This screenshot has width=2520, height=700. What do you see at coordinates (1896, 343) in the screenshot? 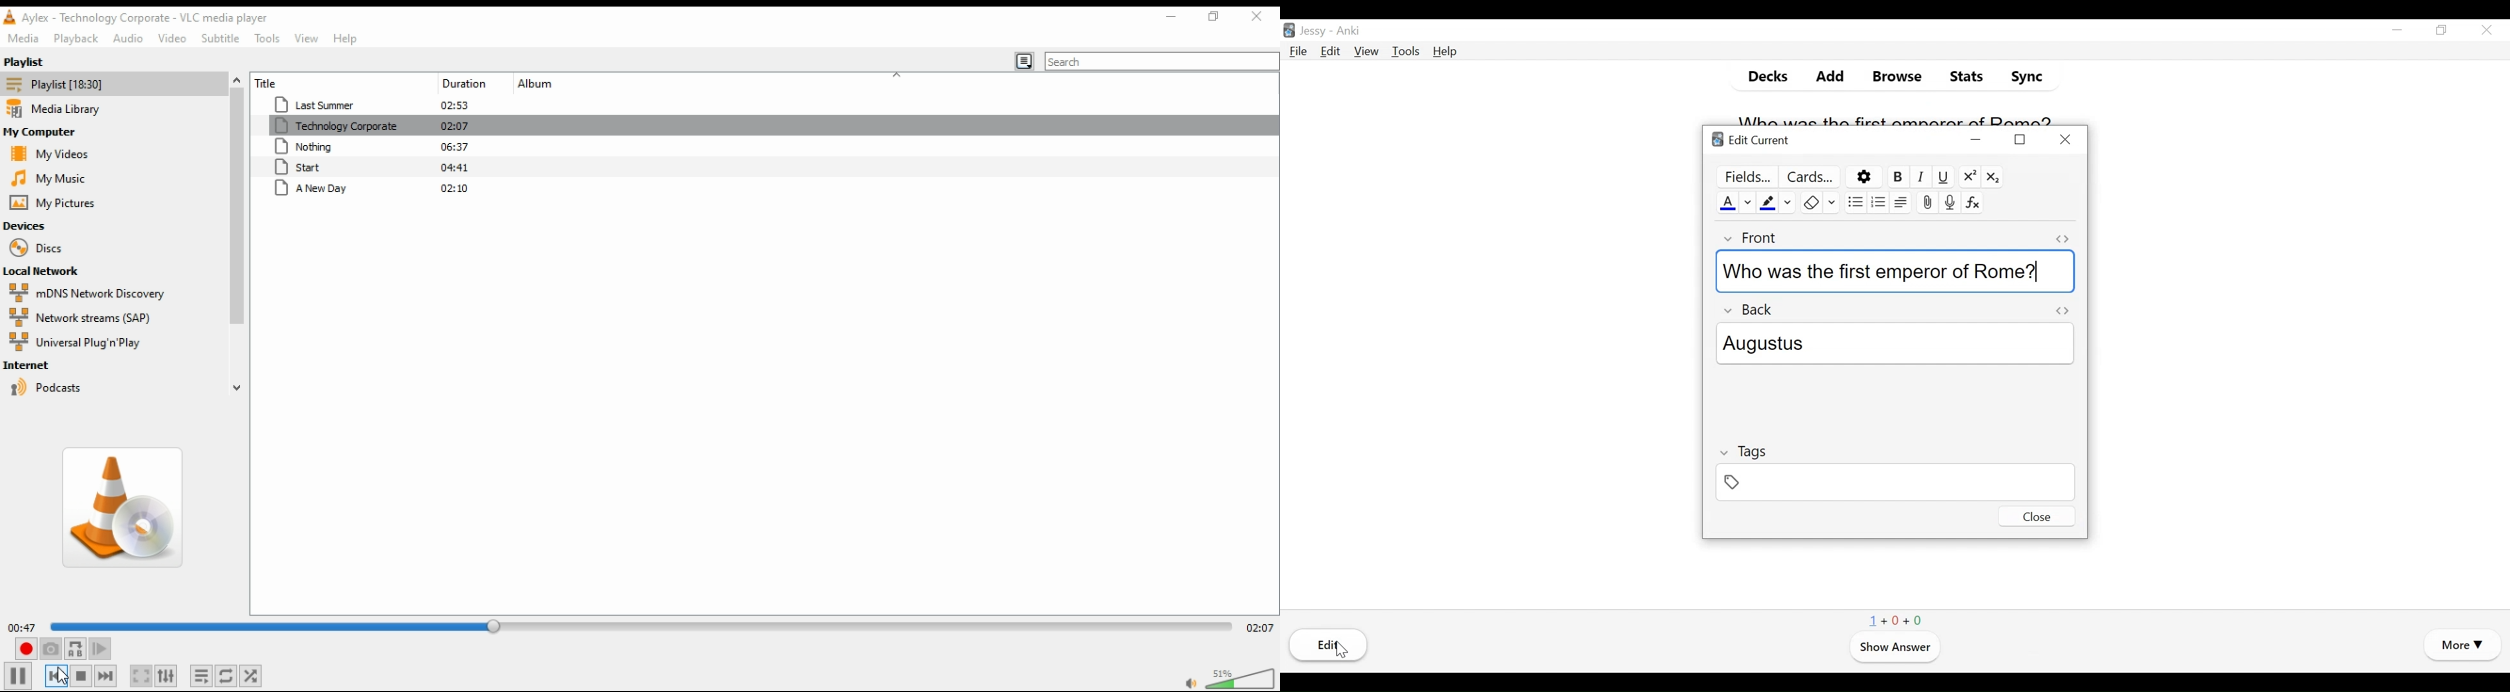
I see `Augustus` at bounding box center [1896, 343].